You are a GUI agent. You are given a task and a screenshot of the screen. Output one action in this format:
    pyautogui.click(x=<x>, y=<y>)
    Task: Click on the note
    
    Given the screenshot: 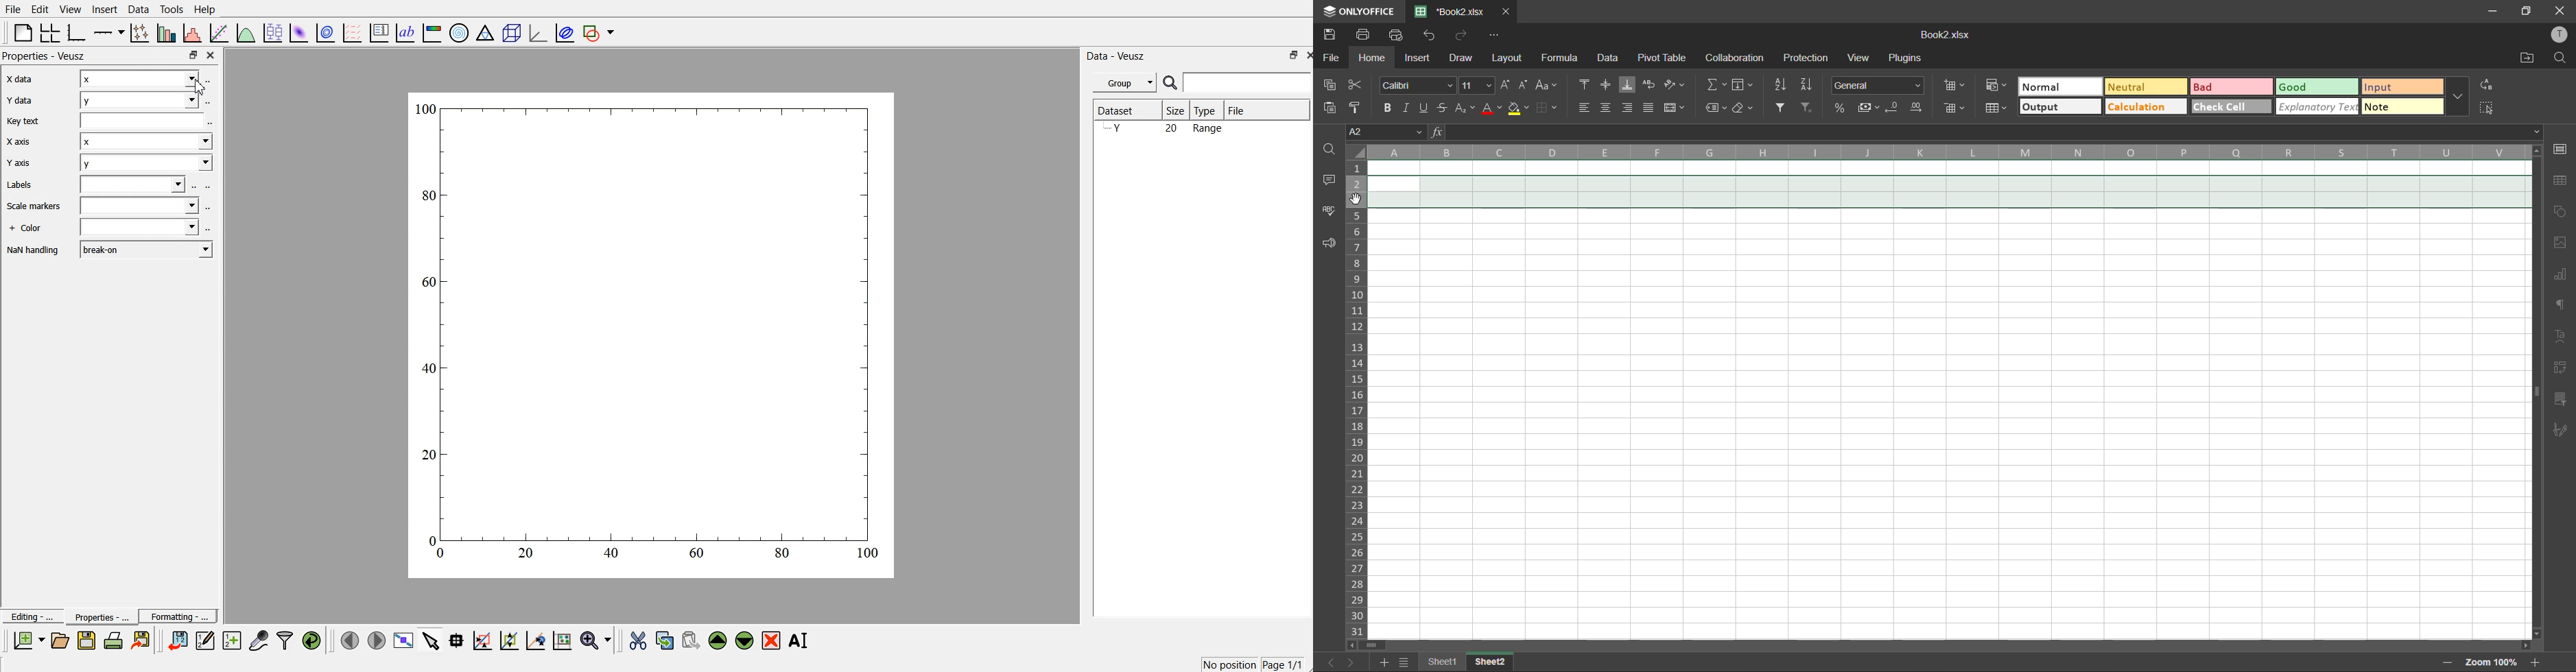 What is the action you would take?
    pyautogui.click(x=2401, y=105)
    